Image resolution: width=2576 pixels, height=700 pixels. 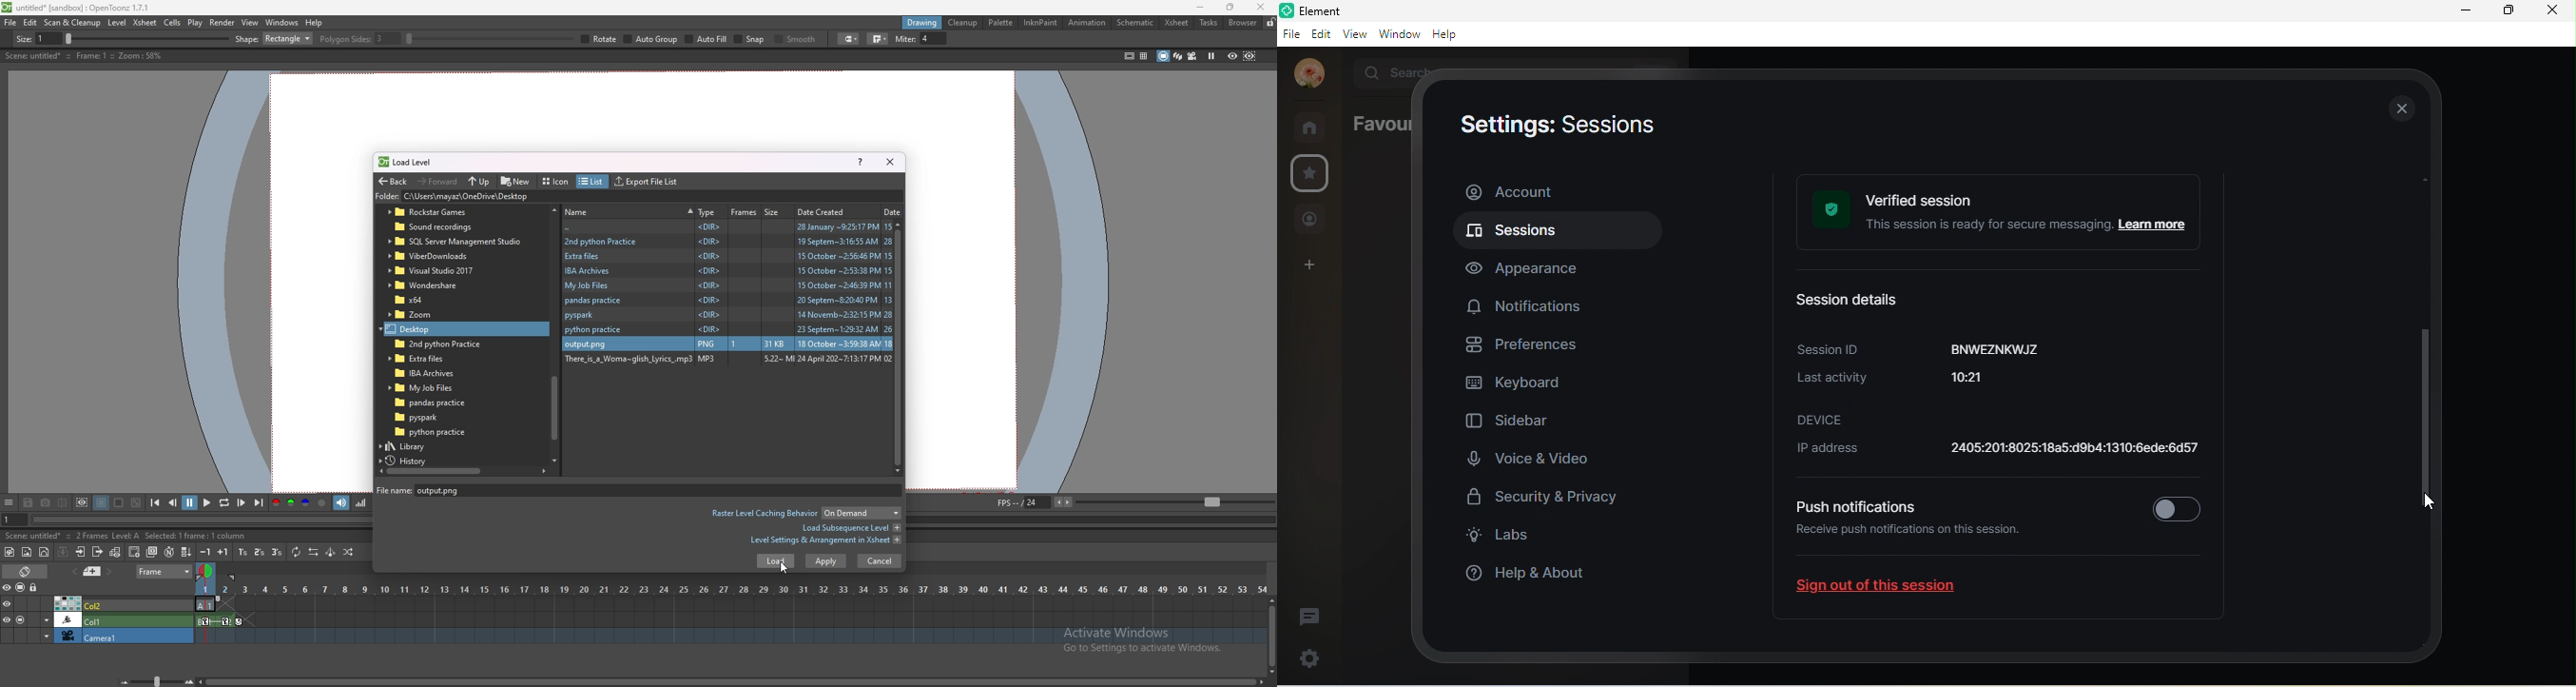 I want to click on close, so click(x=1259, y=7).